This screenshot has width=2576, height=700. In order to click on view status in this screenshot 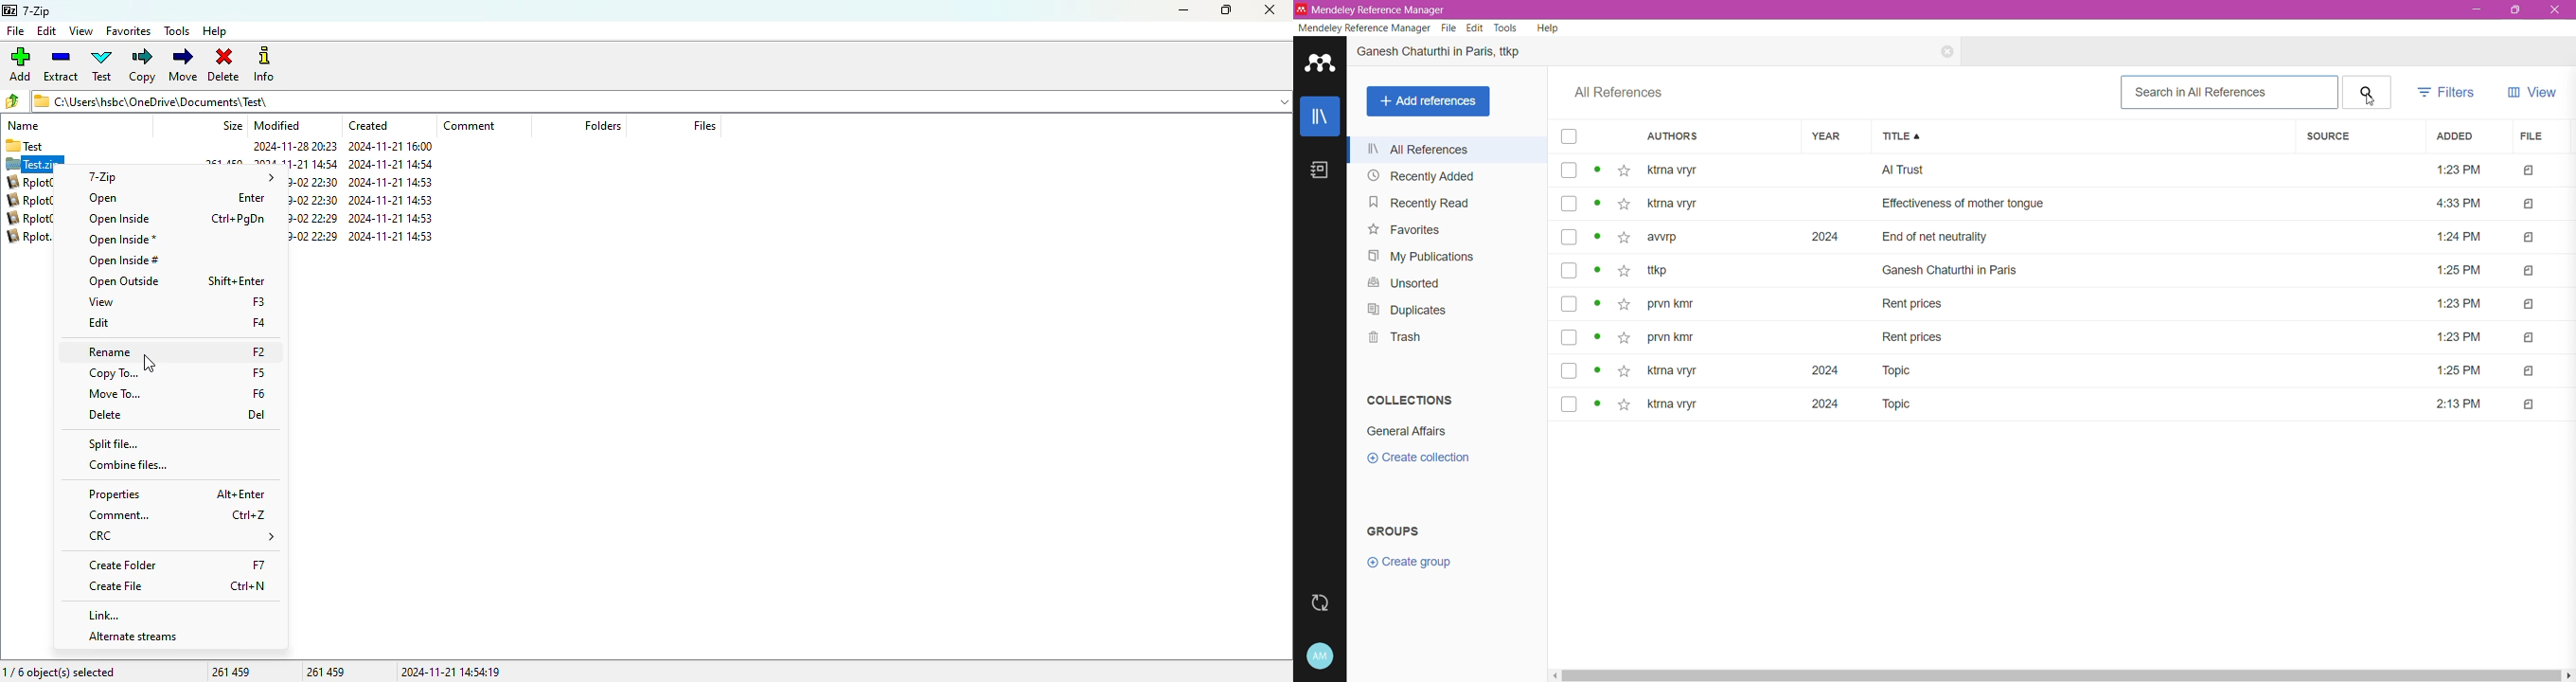, I will do `click(1599, 404)`.